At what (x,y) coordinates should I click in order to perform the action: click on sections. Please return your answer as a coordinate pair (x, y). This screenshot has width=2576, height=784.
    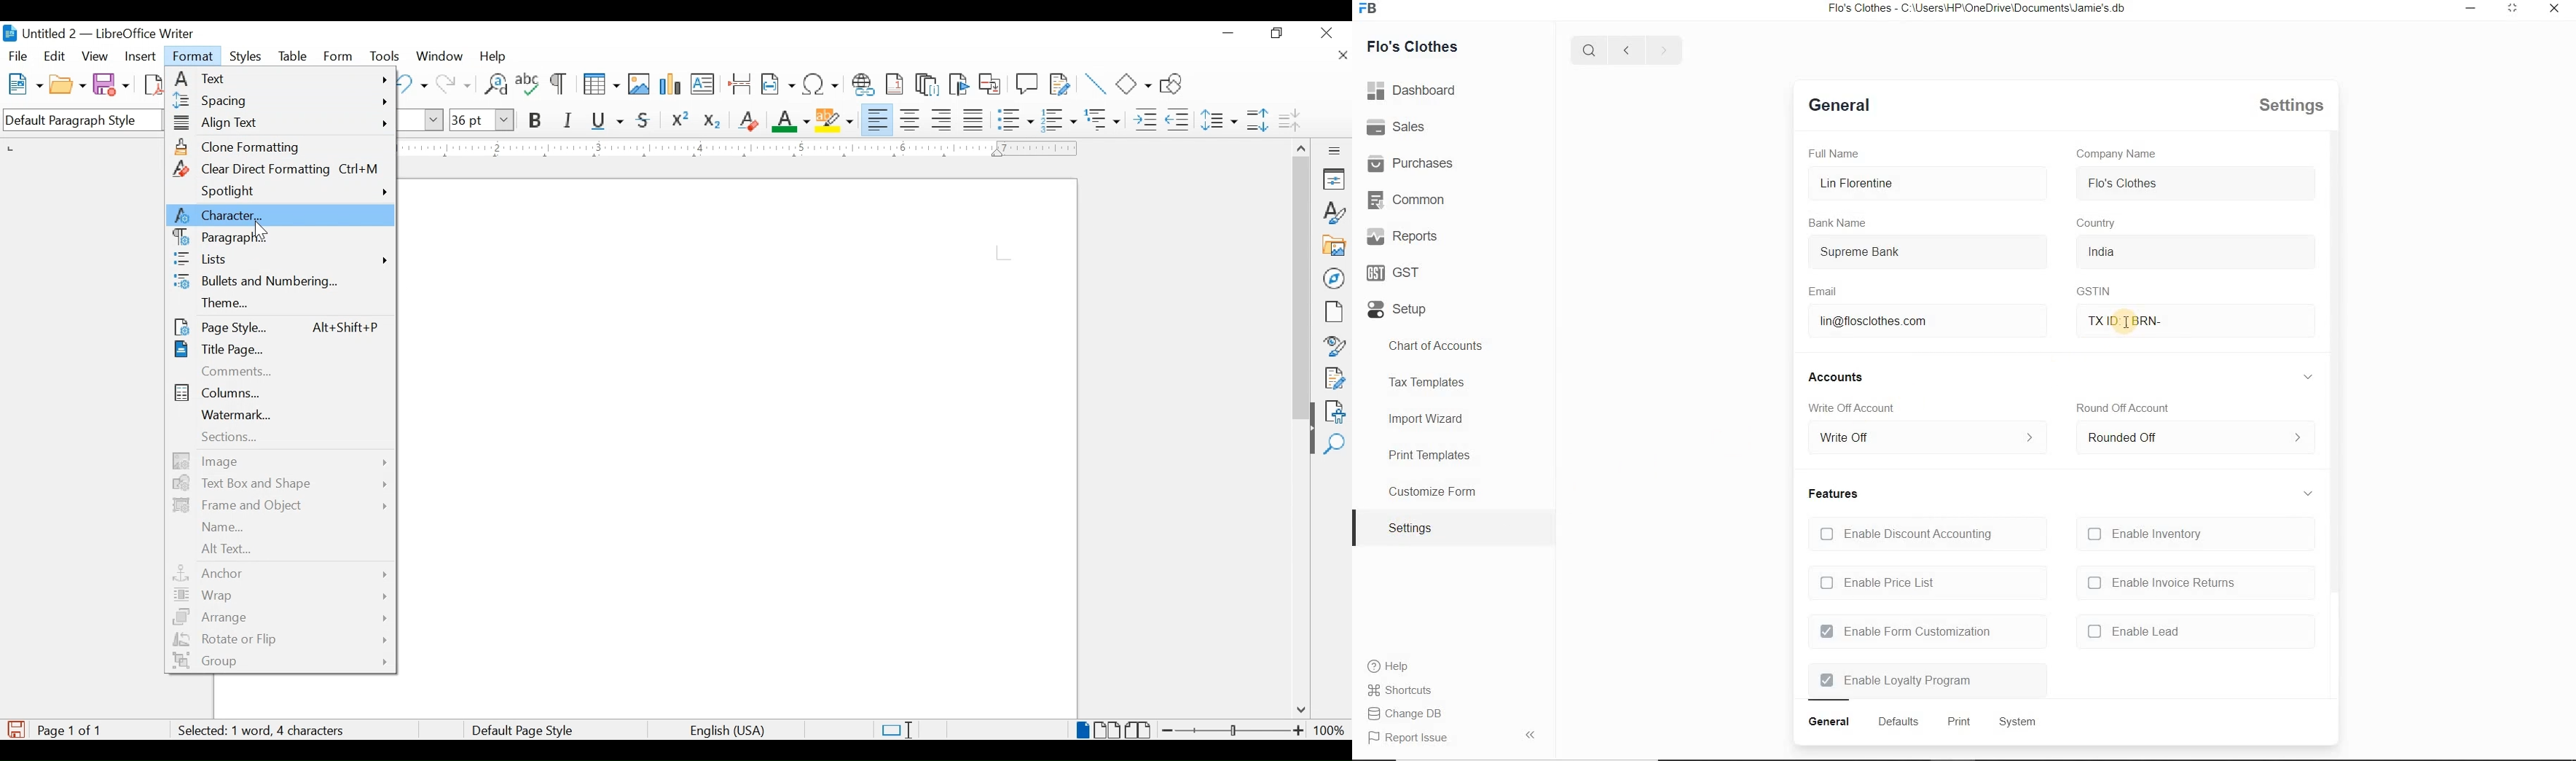
    Looking at the image, I should click on (228, 438).